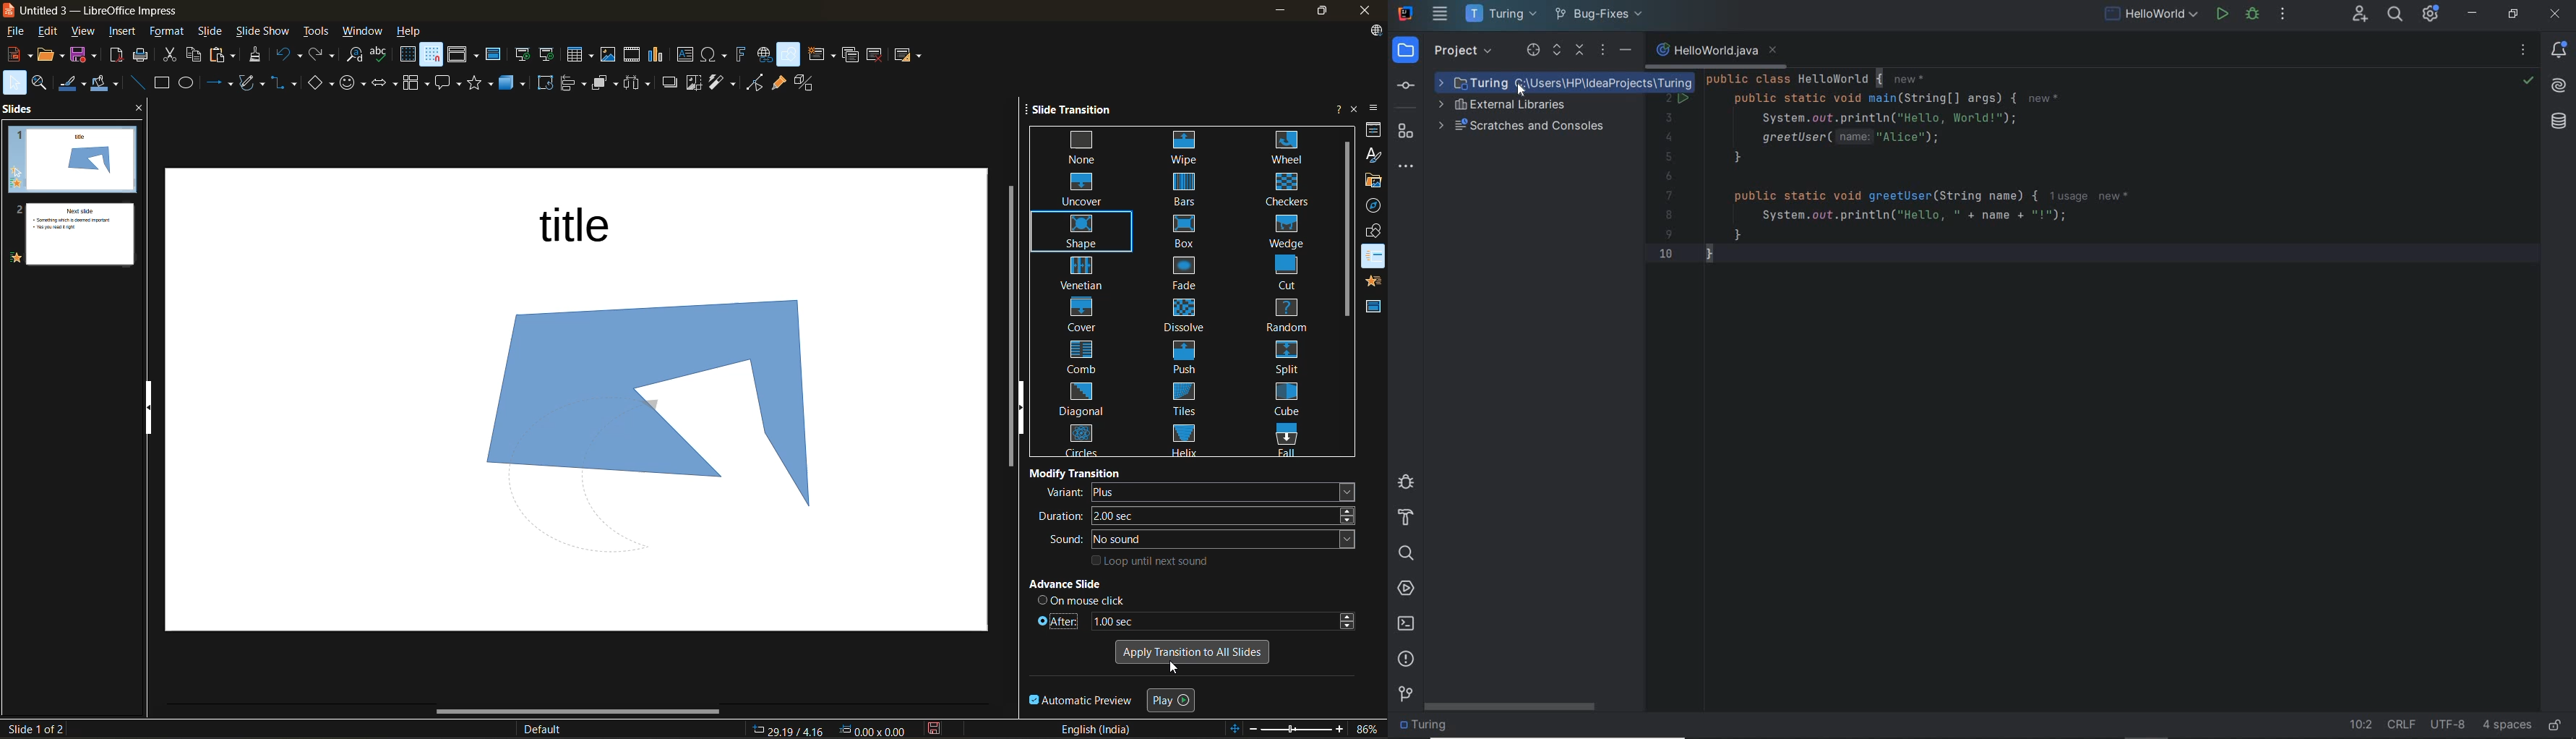 This screenshot has height=756, width=2576. Describe the element at coordinates (2474, 13) in the screenshot. I see `minimize` at that location.